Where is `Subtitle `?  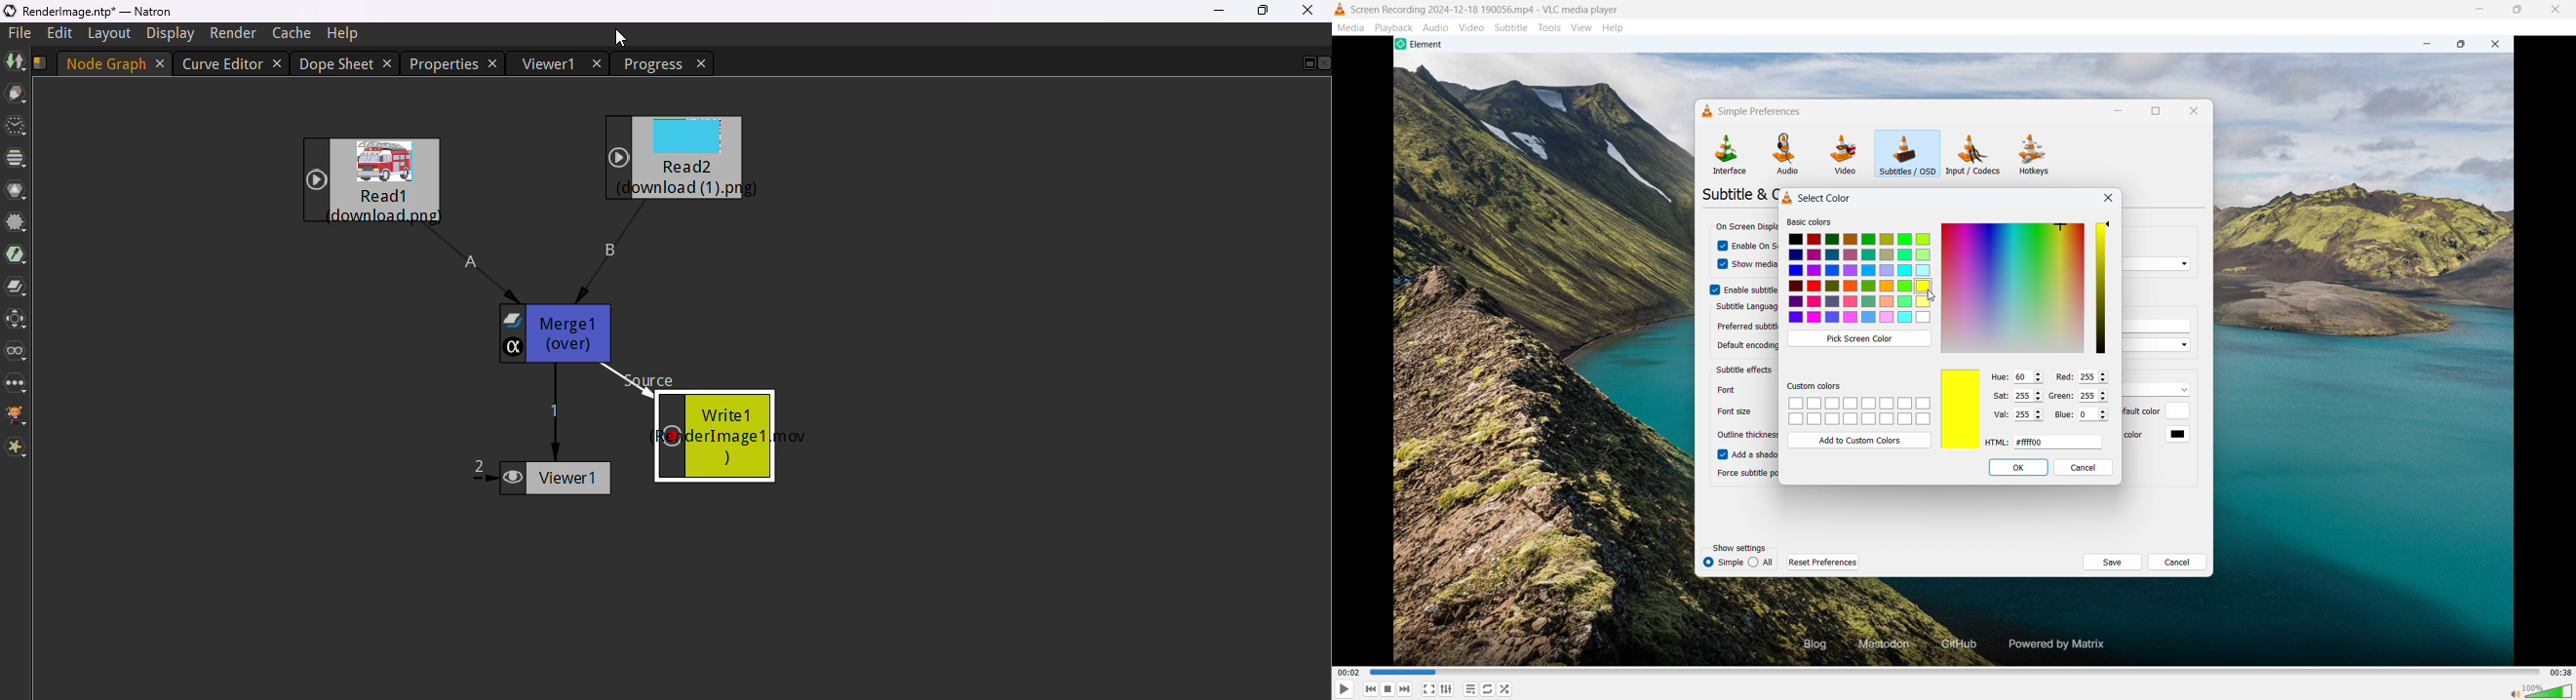 Subtitle  is located at coordinates (1511, 28).